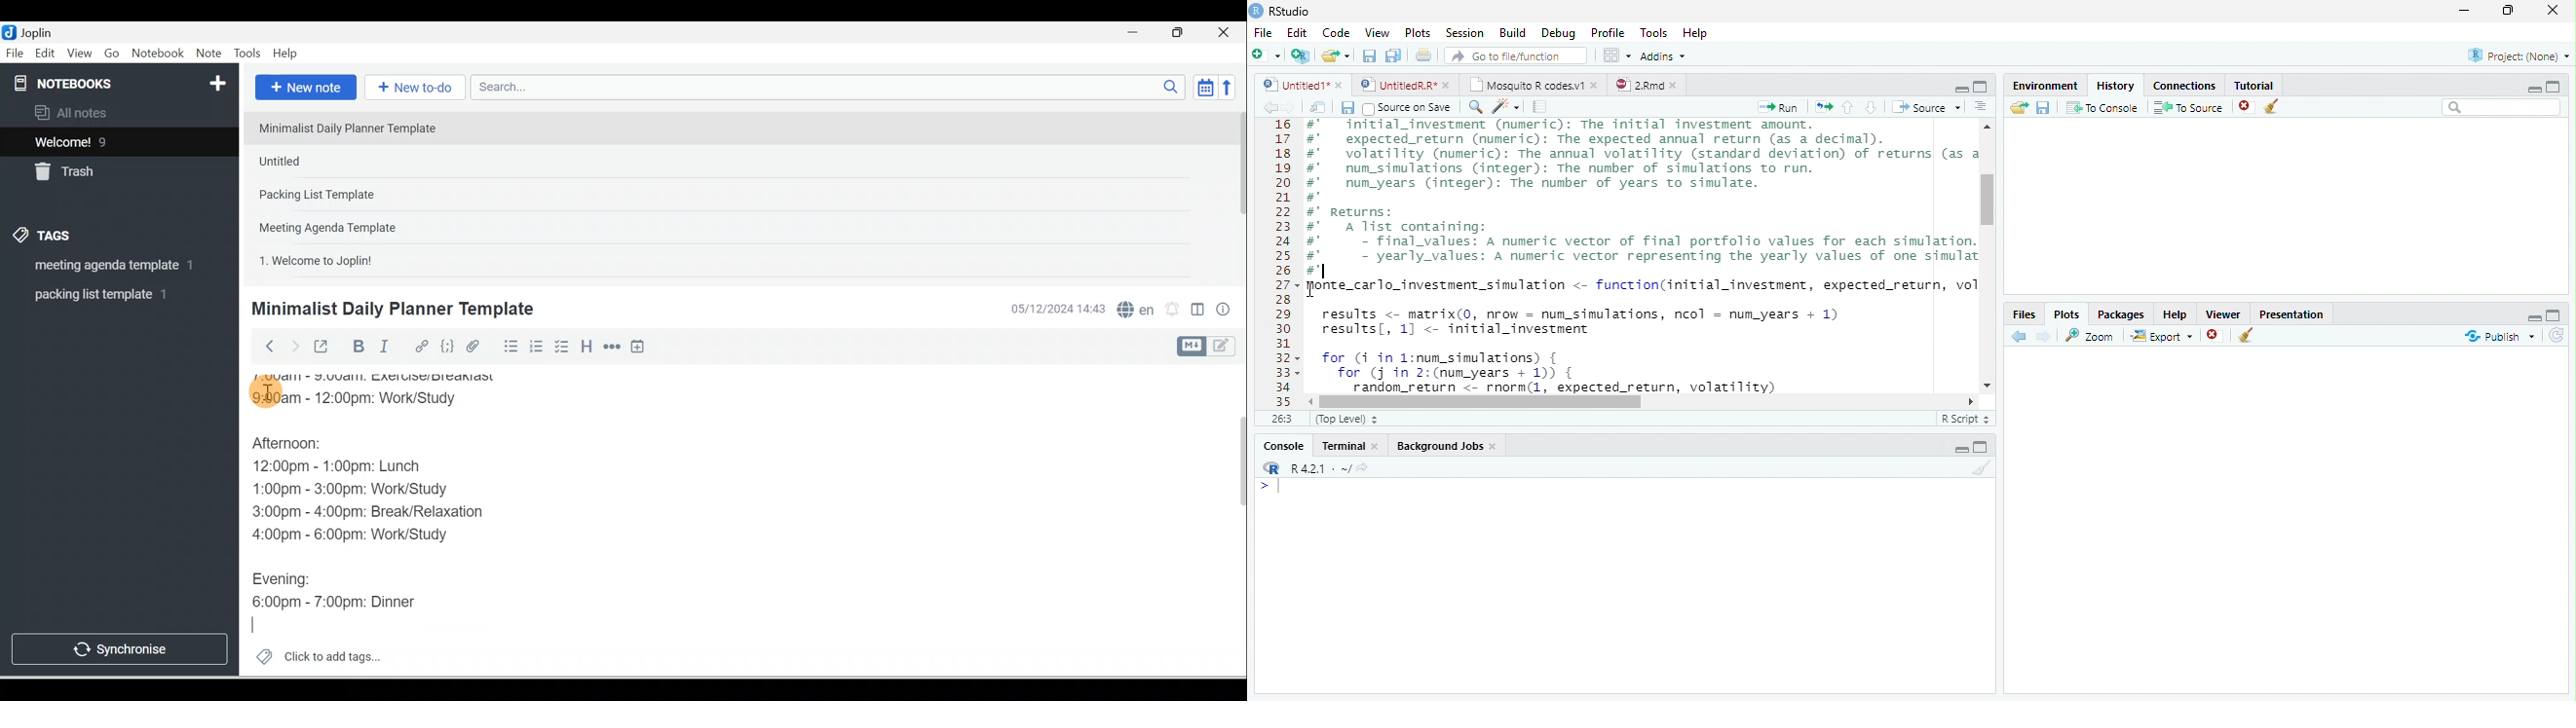 This screenshot has width=2576, height=728. What do you see at coordinates (1318, 107) in the screenshot?
I see `Open in new window` at bounding box center [1318, 107].